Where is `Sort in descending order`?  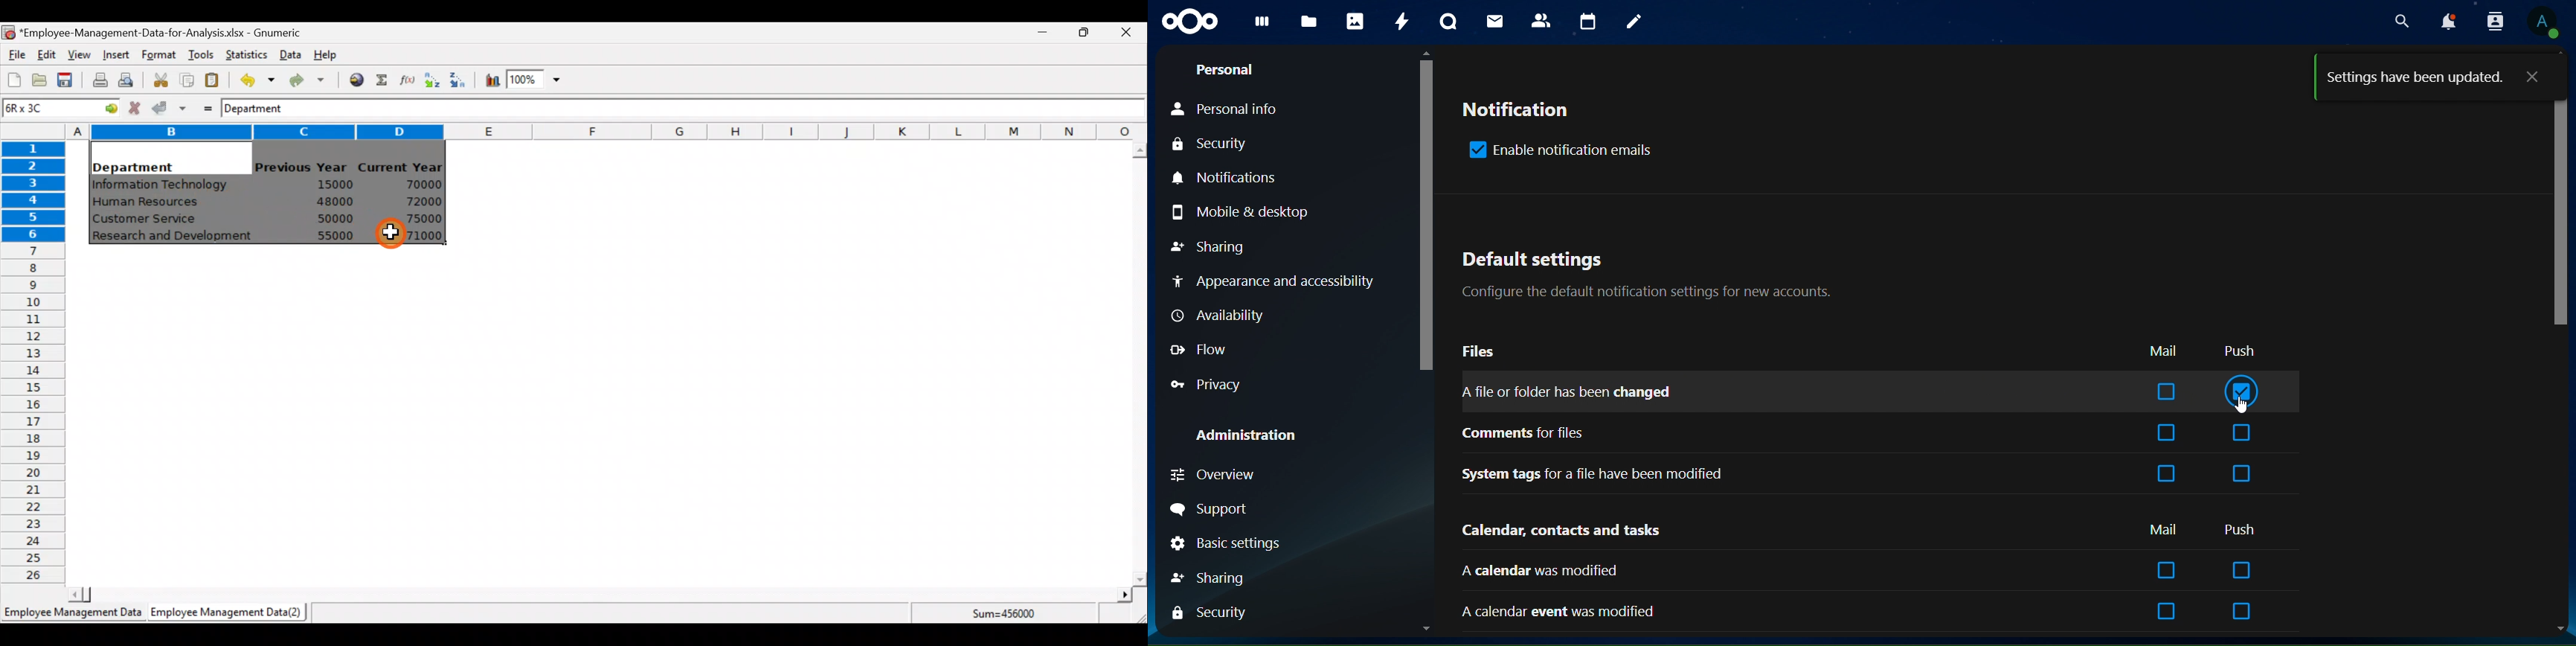
Sort in descending order is located at coordinates (459, 79).